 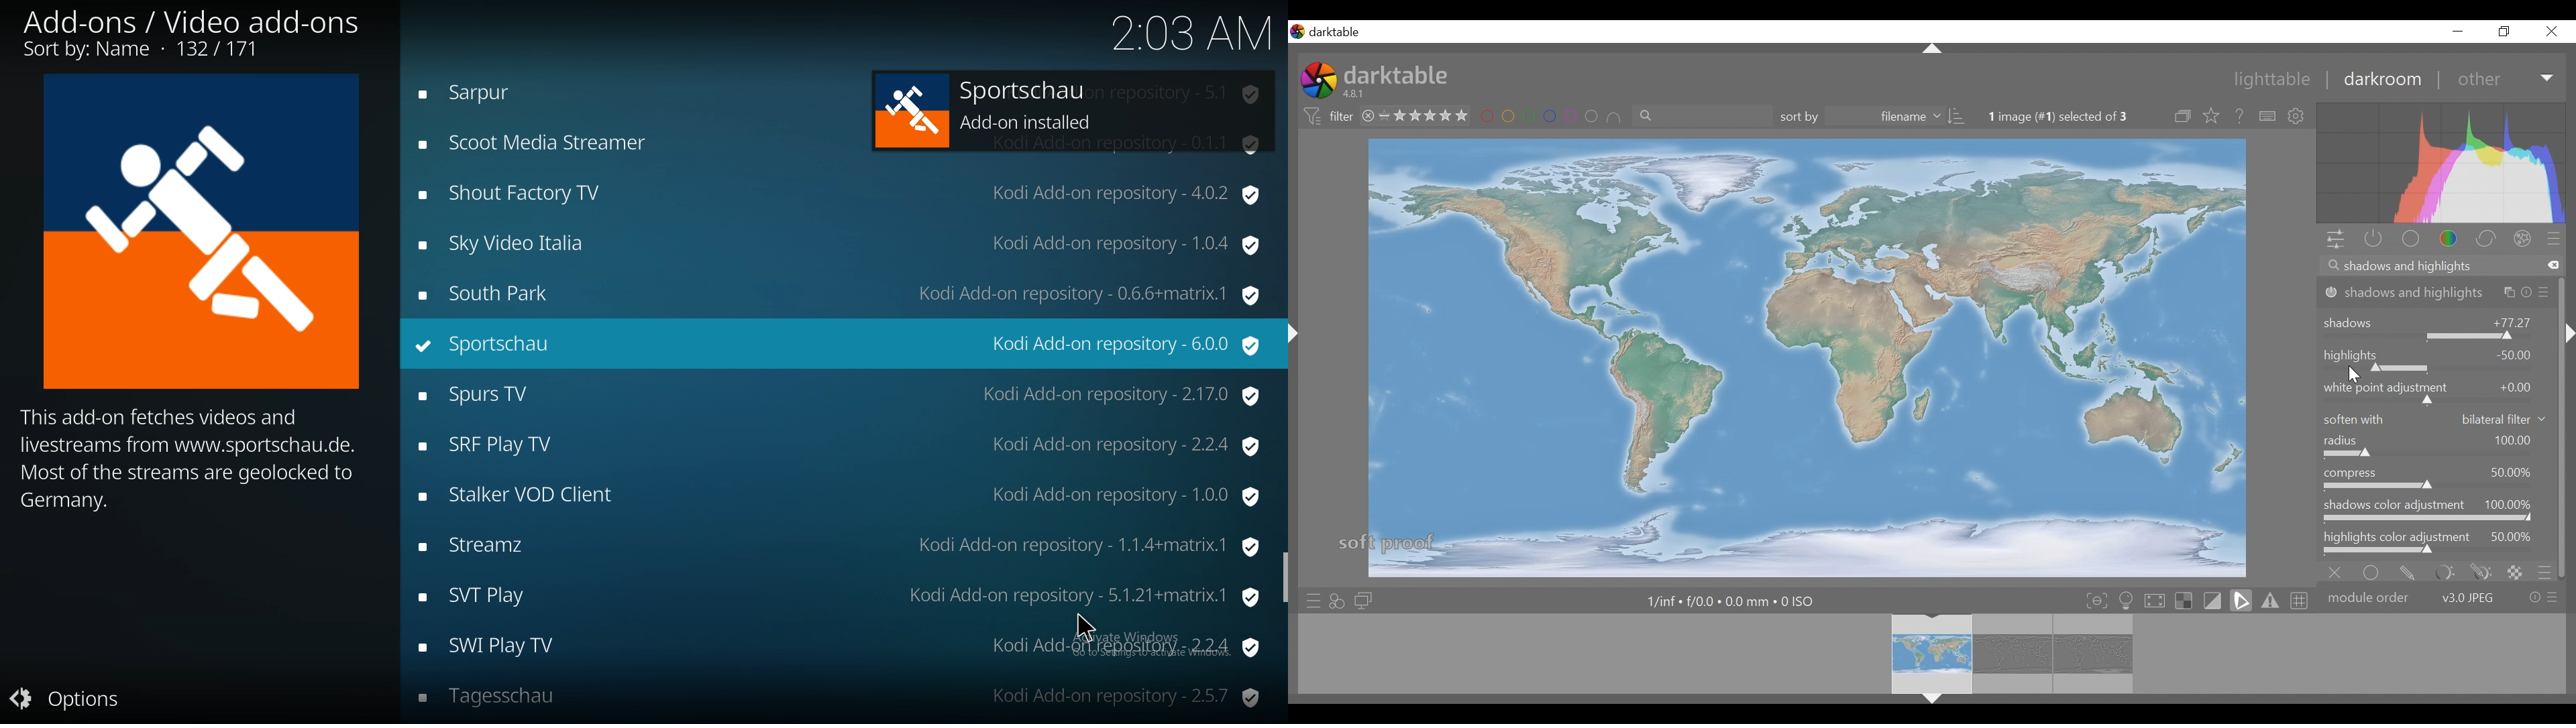 I want to click on Scoot Media Streamer, so click(x=584, y=145).